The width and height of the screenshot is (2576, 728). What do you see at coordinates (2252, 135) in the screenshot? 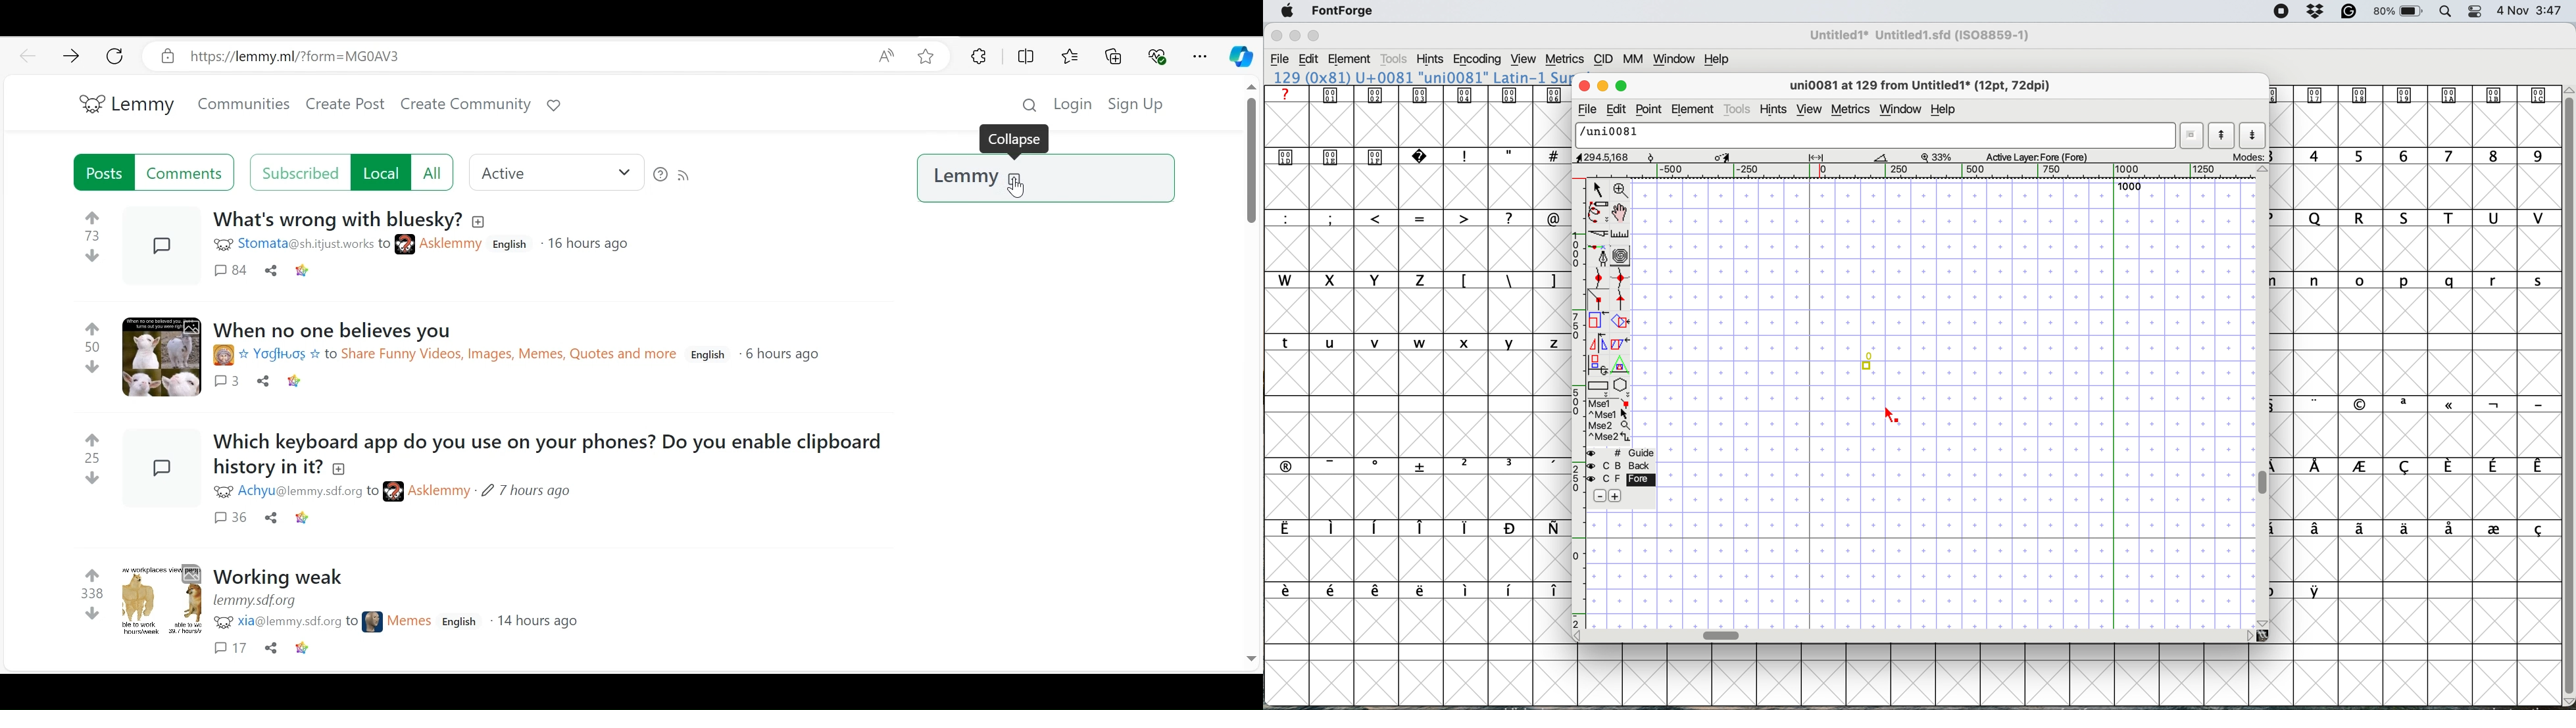
I see `show next letter` at bounding box center [2252, 135].